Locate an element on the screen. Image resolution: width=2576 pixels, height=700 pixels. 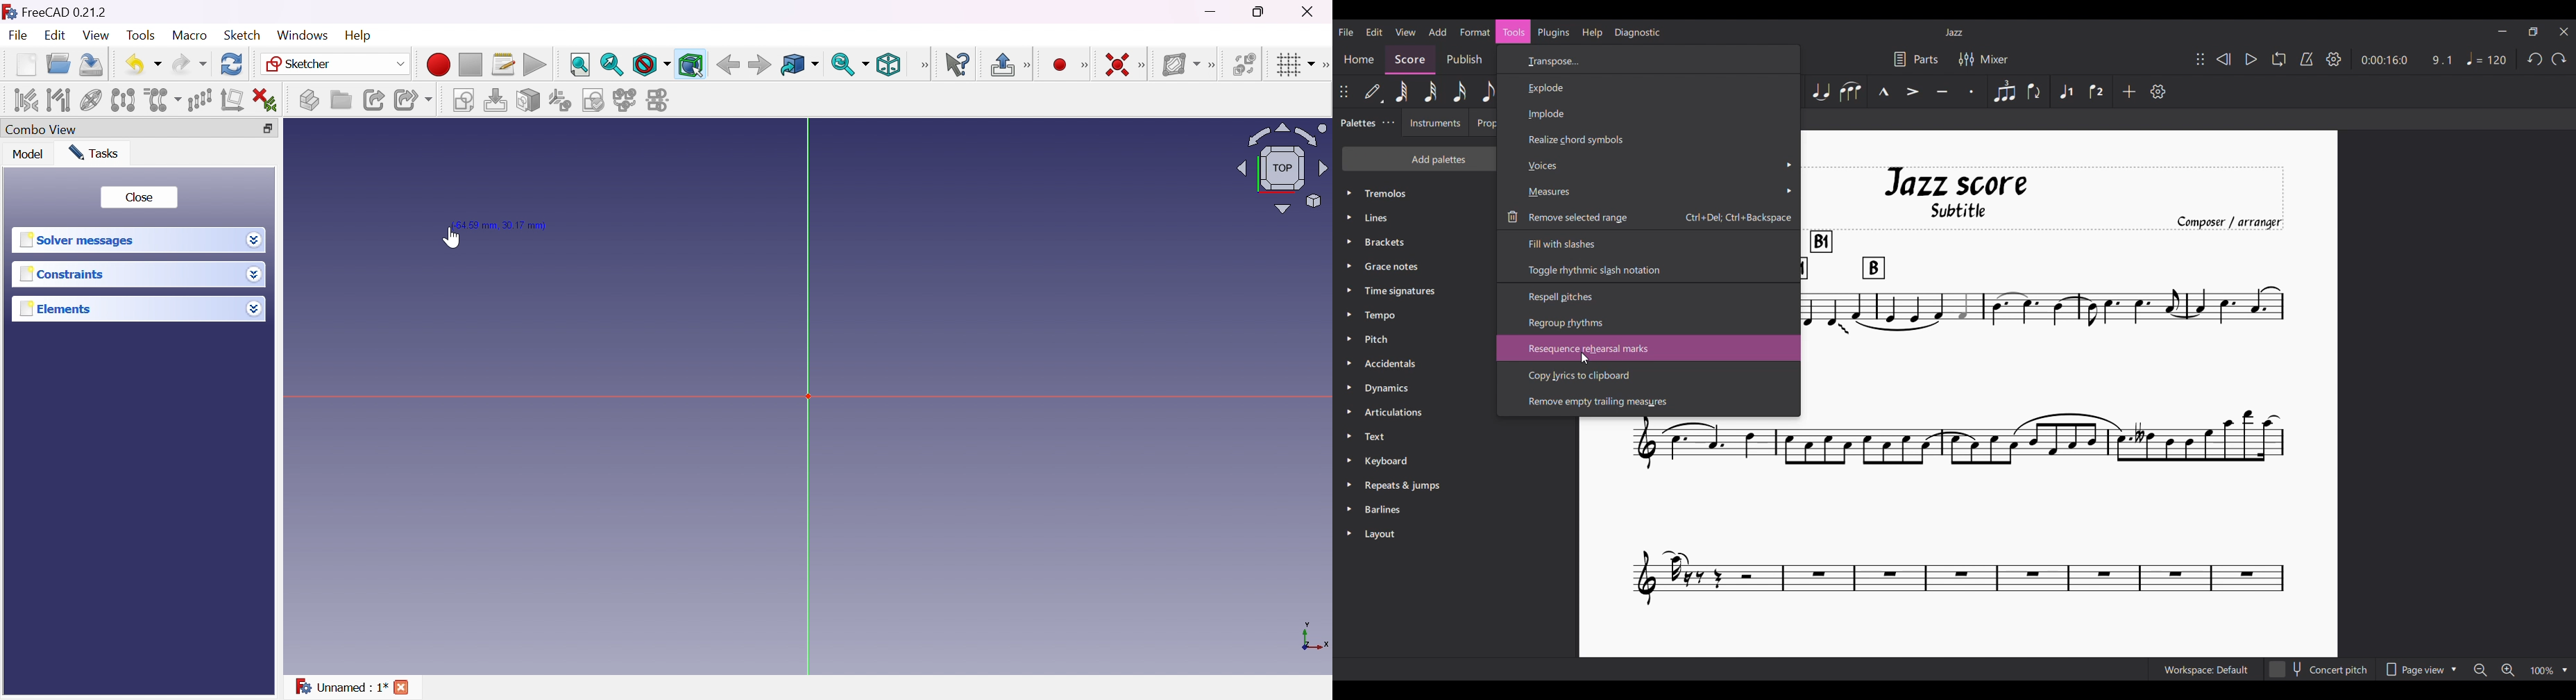
Create sketch is located at coordinates (462, 100).